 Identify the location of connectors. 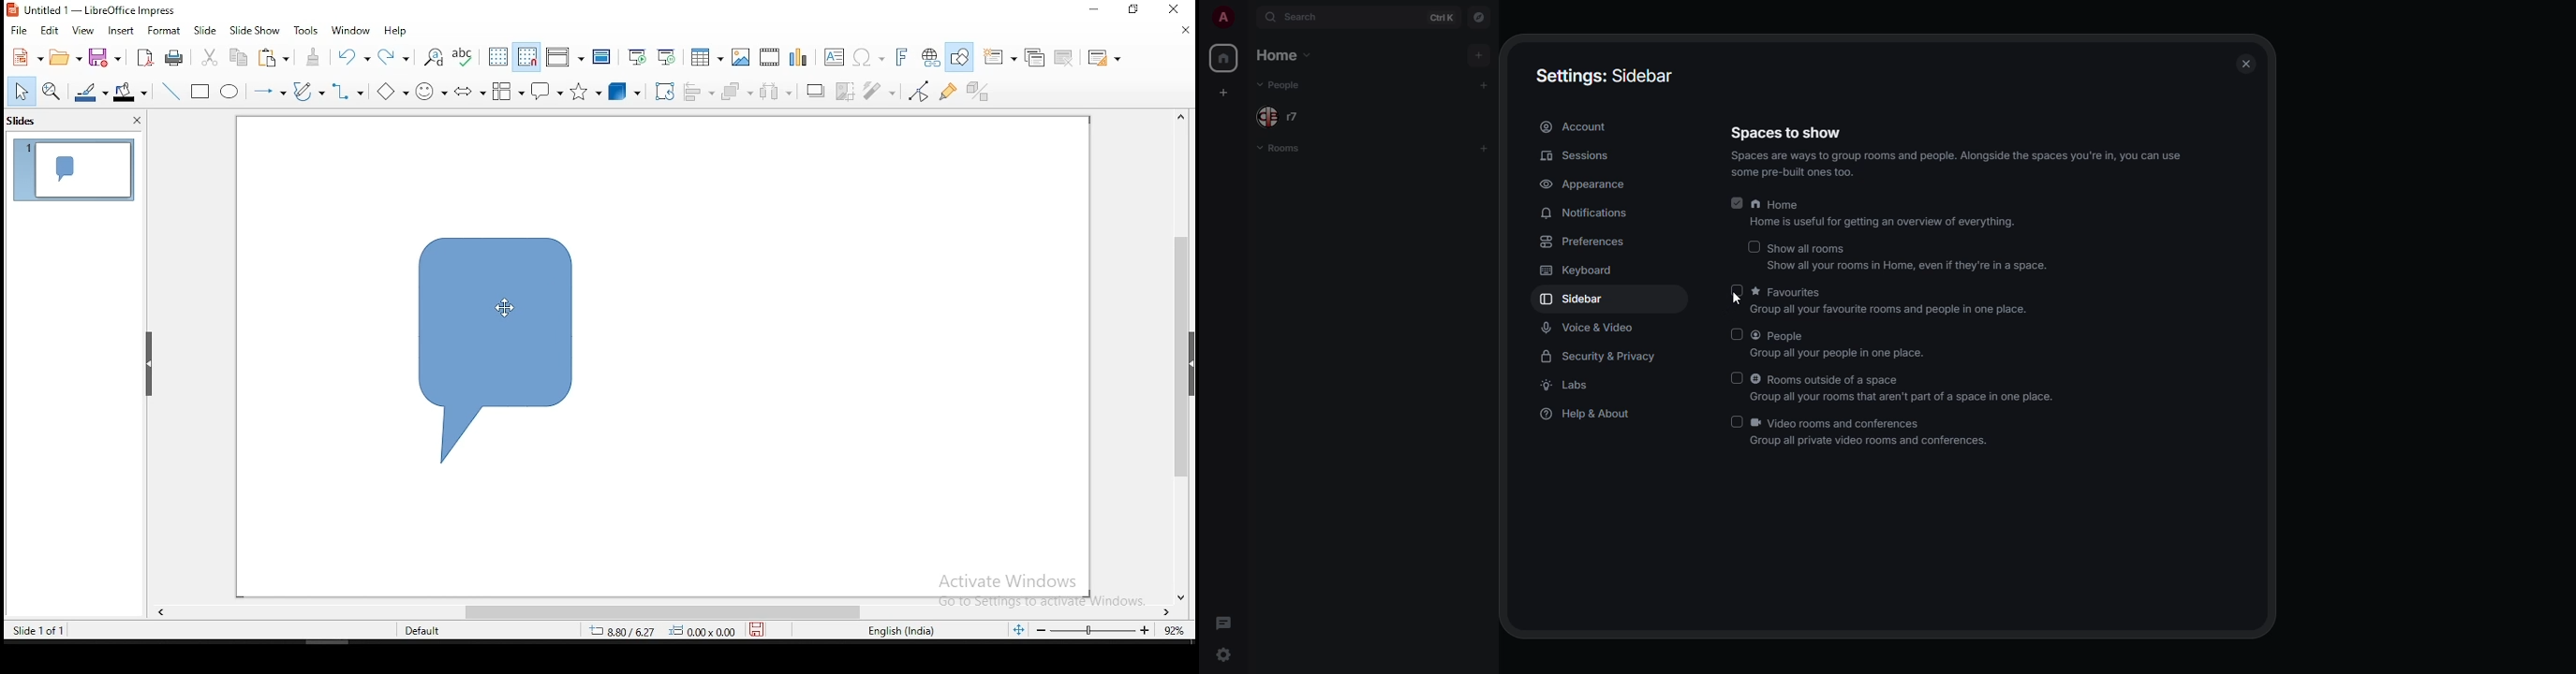
(348, 92).